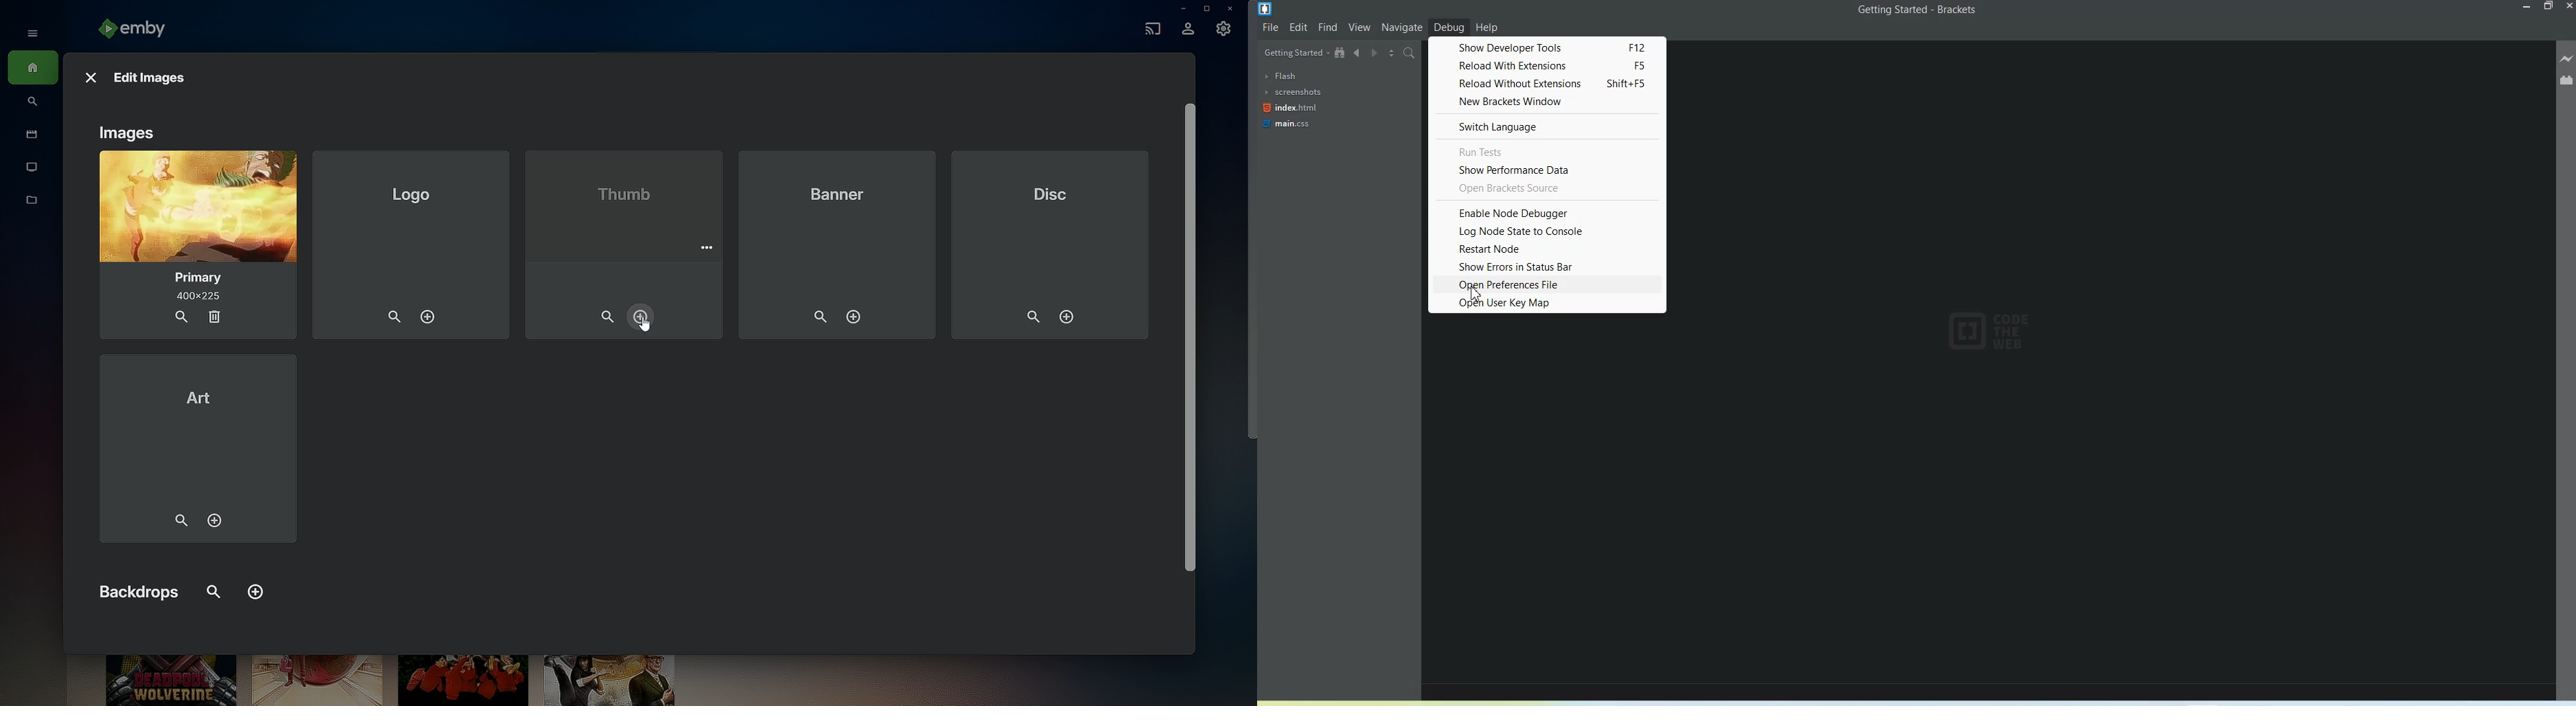 This screenshot has height=728, width=2576. What do you see at coordinates (1409, 54) in the screenshot?
I see `Find in files` at bounding box center [1409, 54].